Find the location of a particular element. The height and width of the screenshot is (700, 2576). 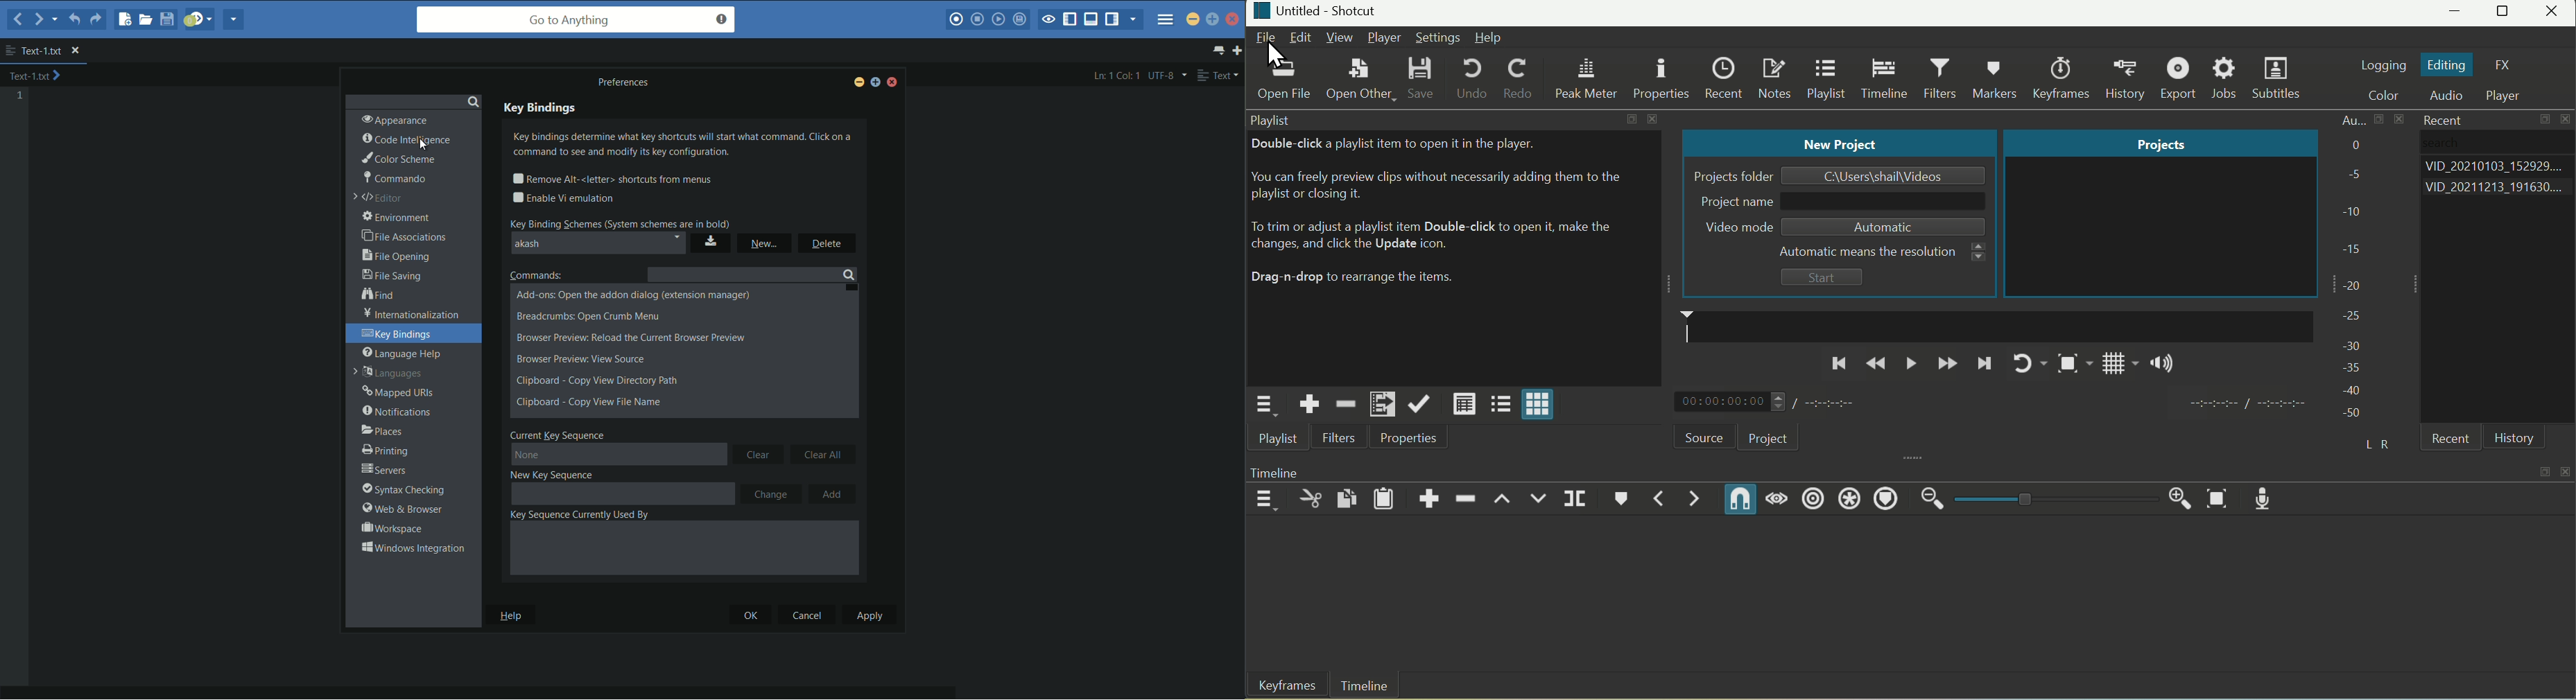

Start is located at coordinates (1821, 278).